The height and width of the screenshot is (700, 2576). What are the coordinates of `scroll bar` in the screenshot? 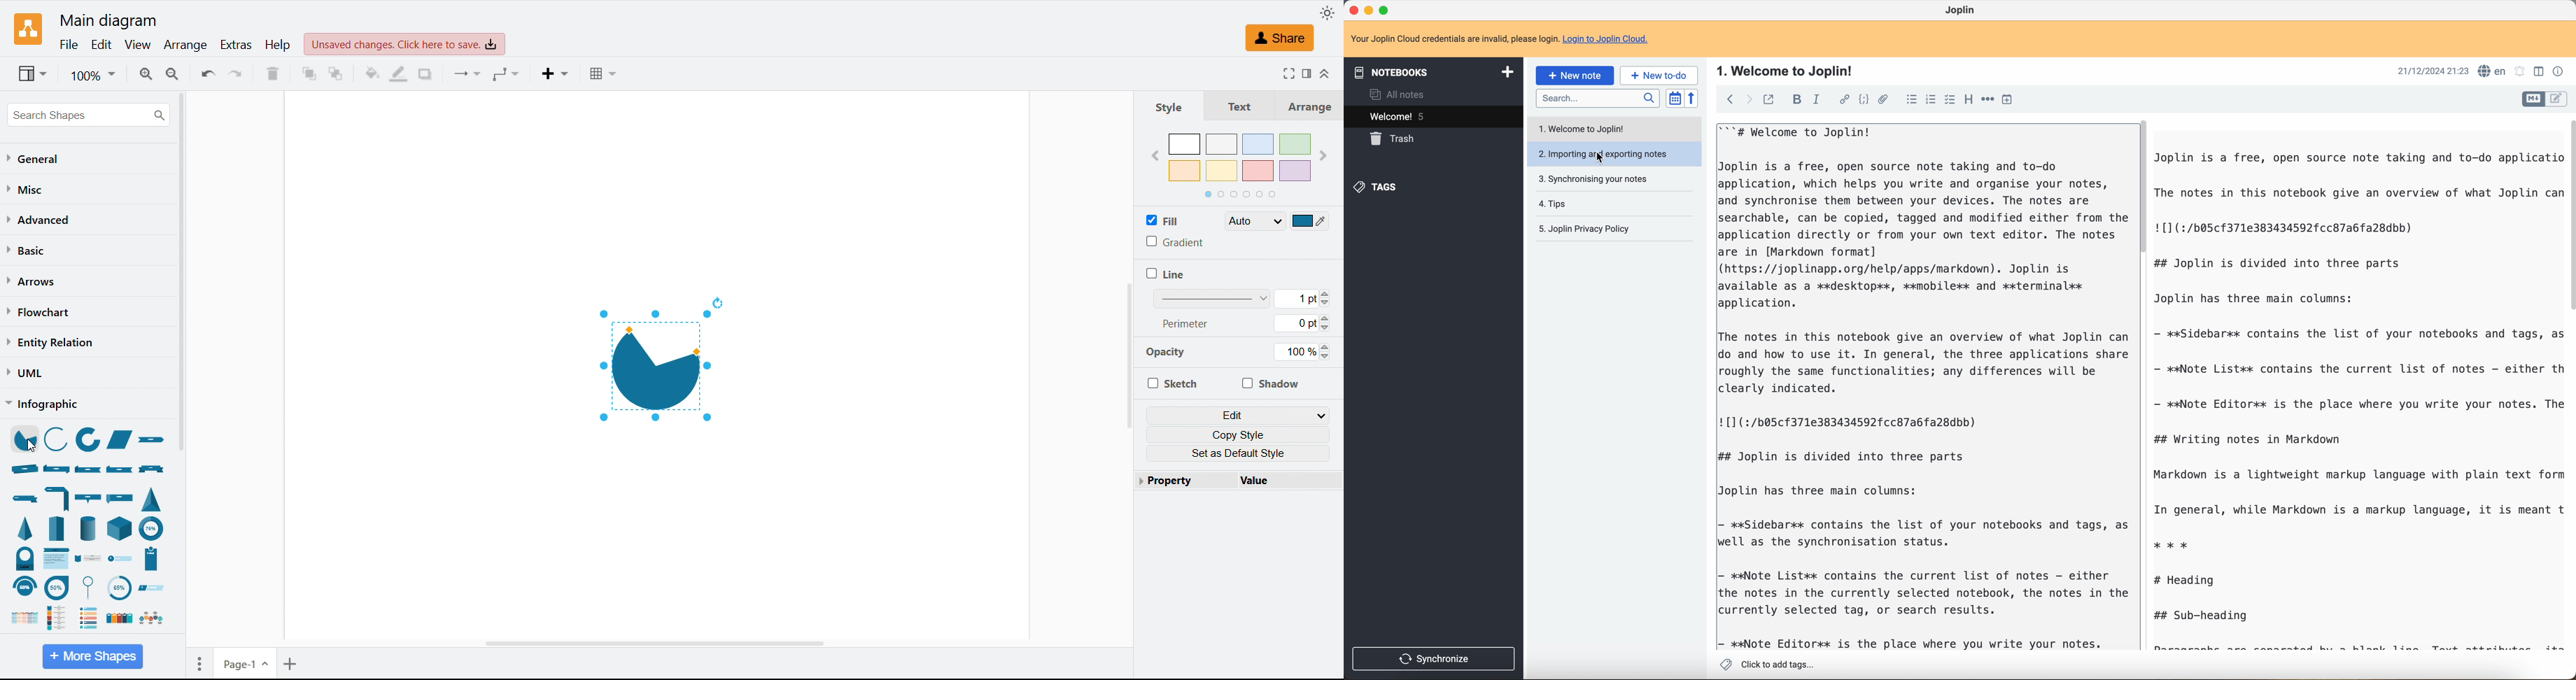 It's located at (2146, 190).